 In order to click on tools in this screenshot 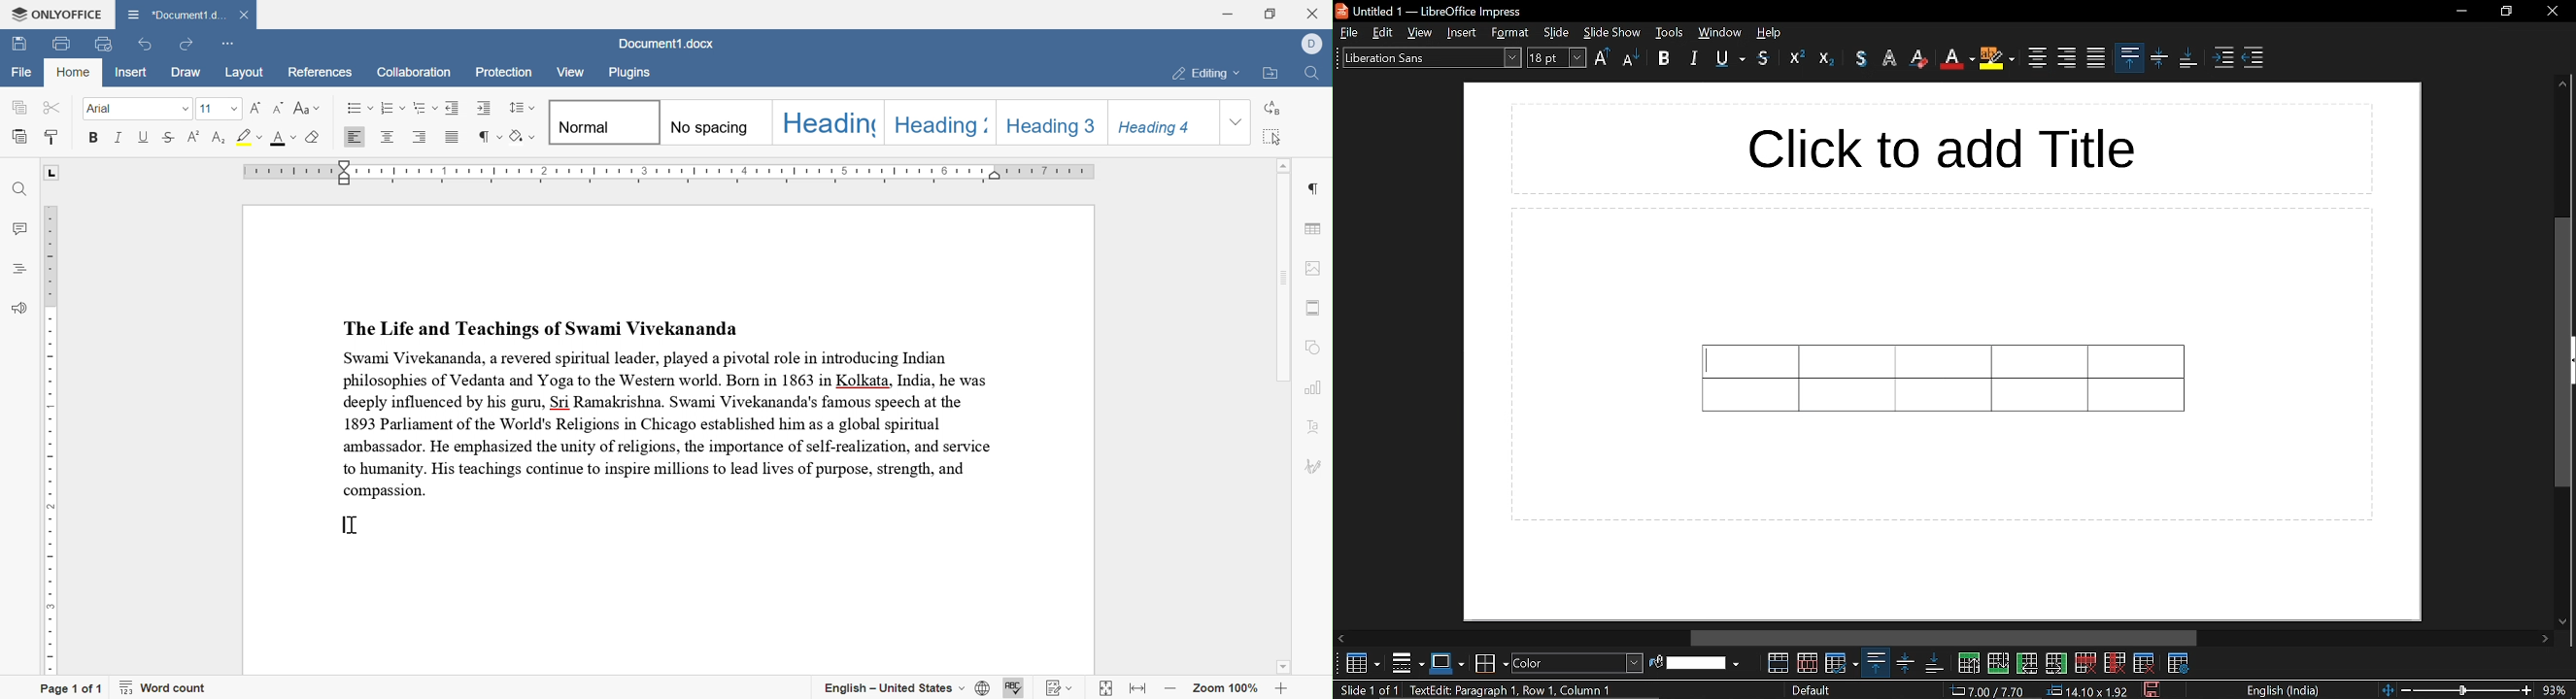, I will do `click(1671, 33)`.